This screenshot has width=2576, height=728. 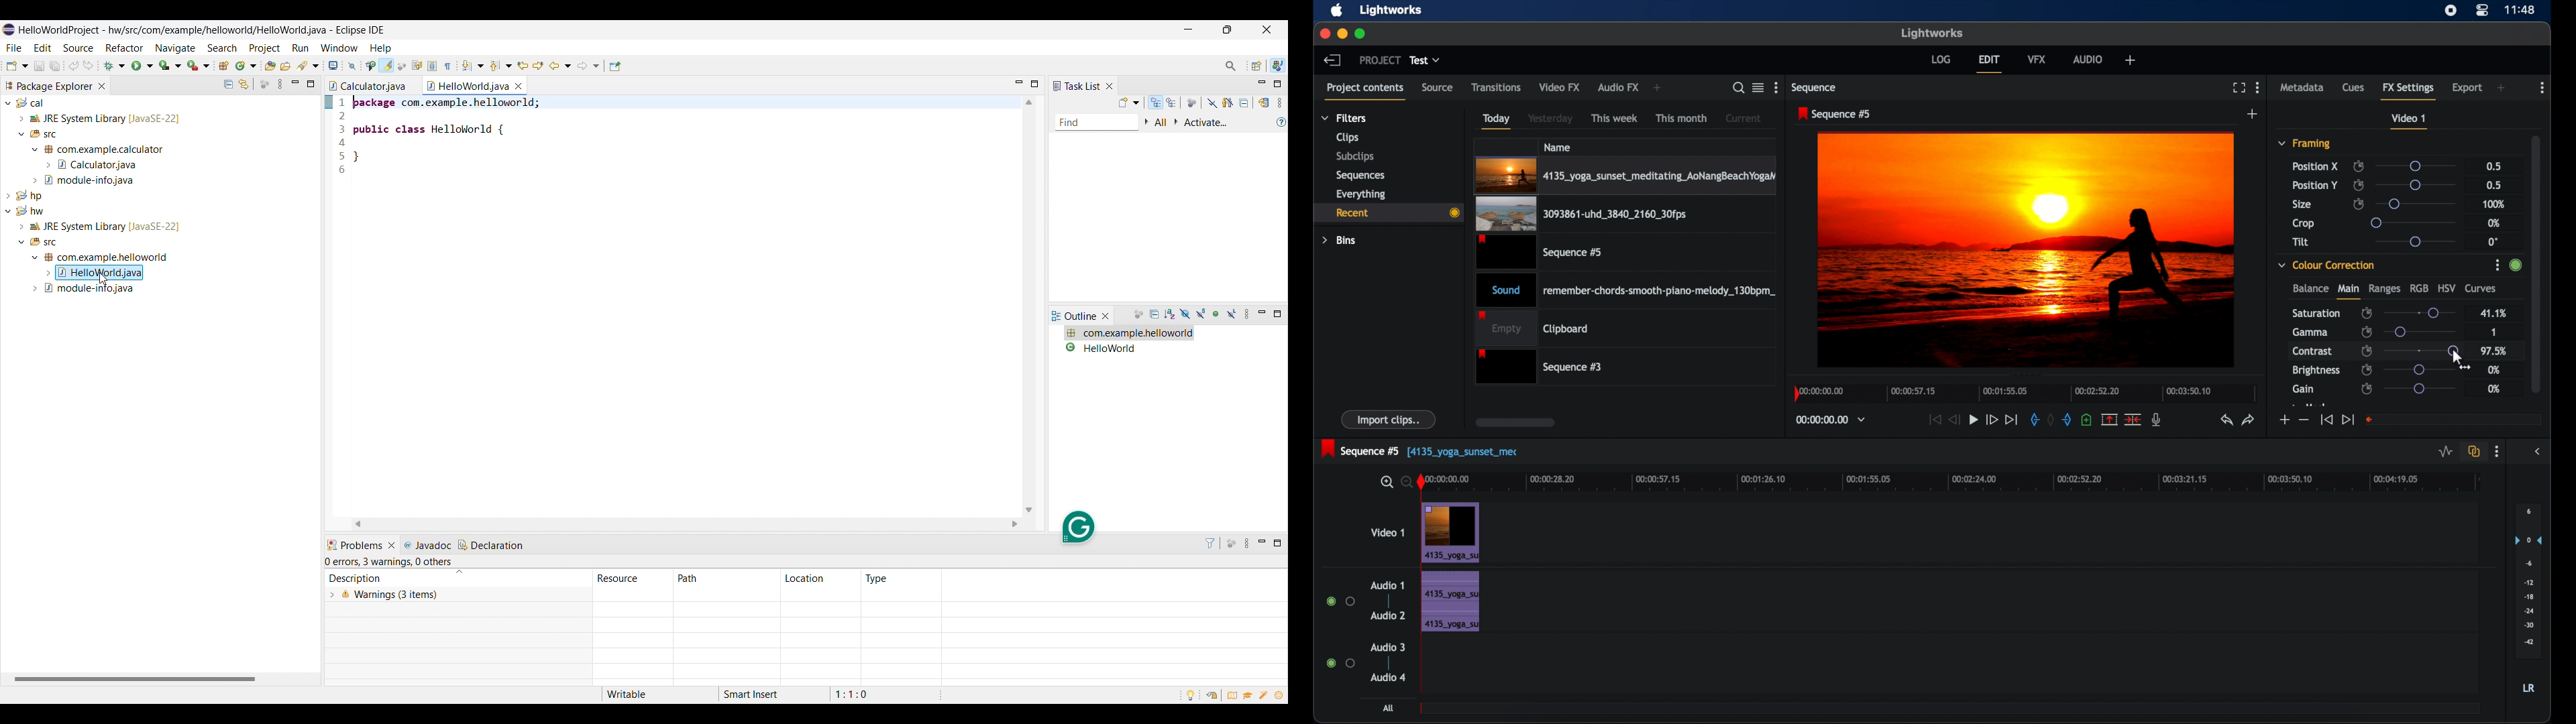 I want to click on bins, so click(x=1340, y=239).